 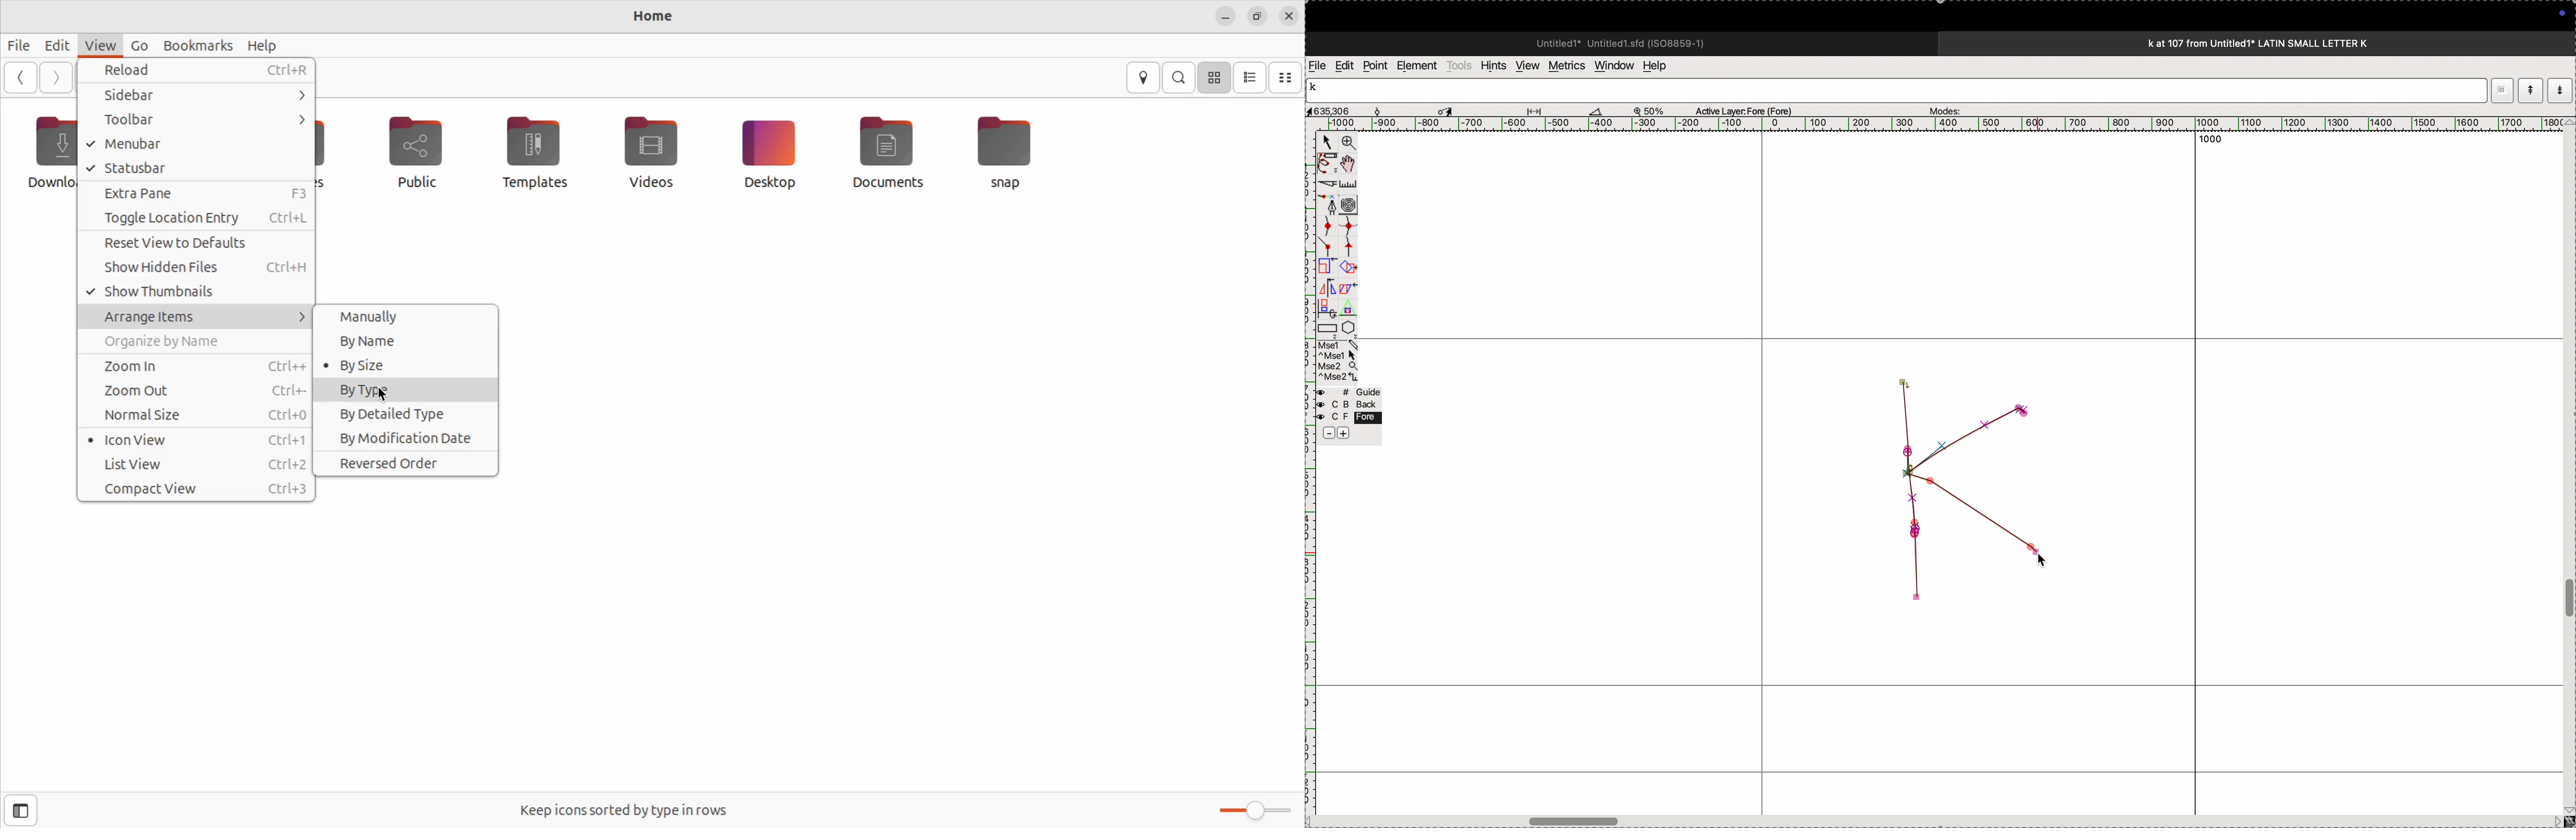 What do you see at coordinates (1338, 235) in the screenshot?
I see `spline` at bounding box center [1338, 235].